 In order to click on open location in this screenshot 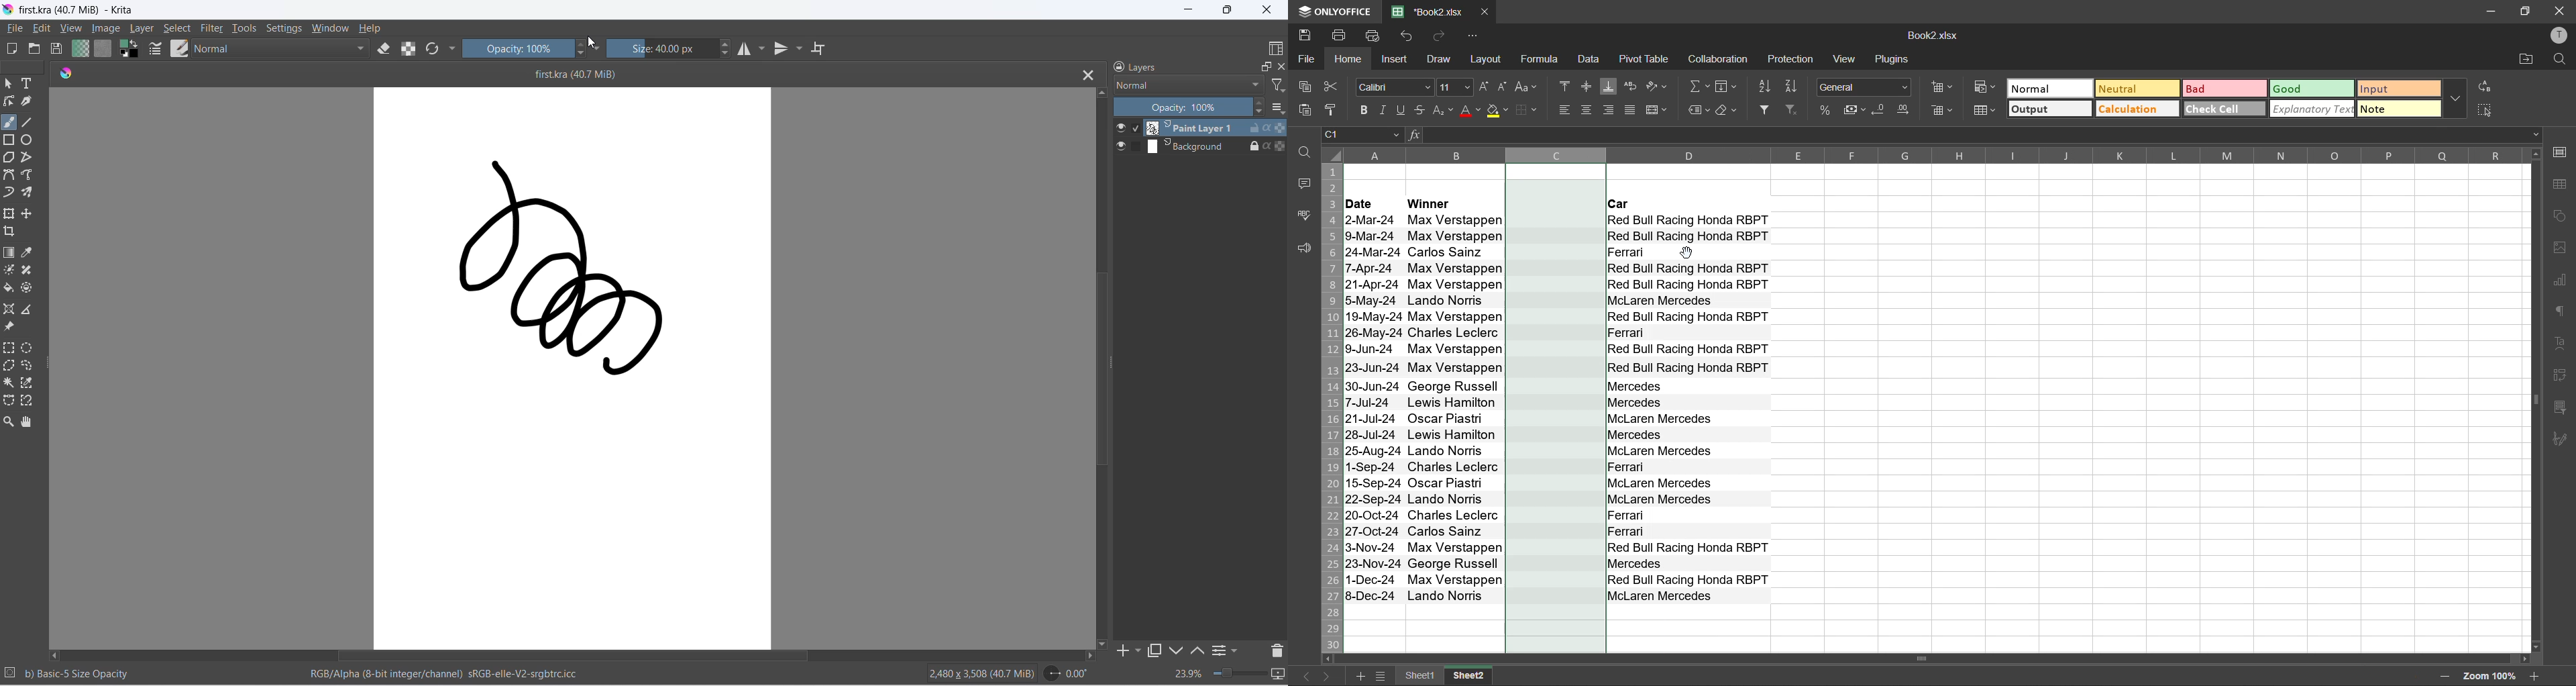, I will do `click(2522, 61)`.